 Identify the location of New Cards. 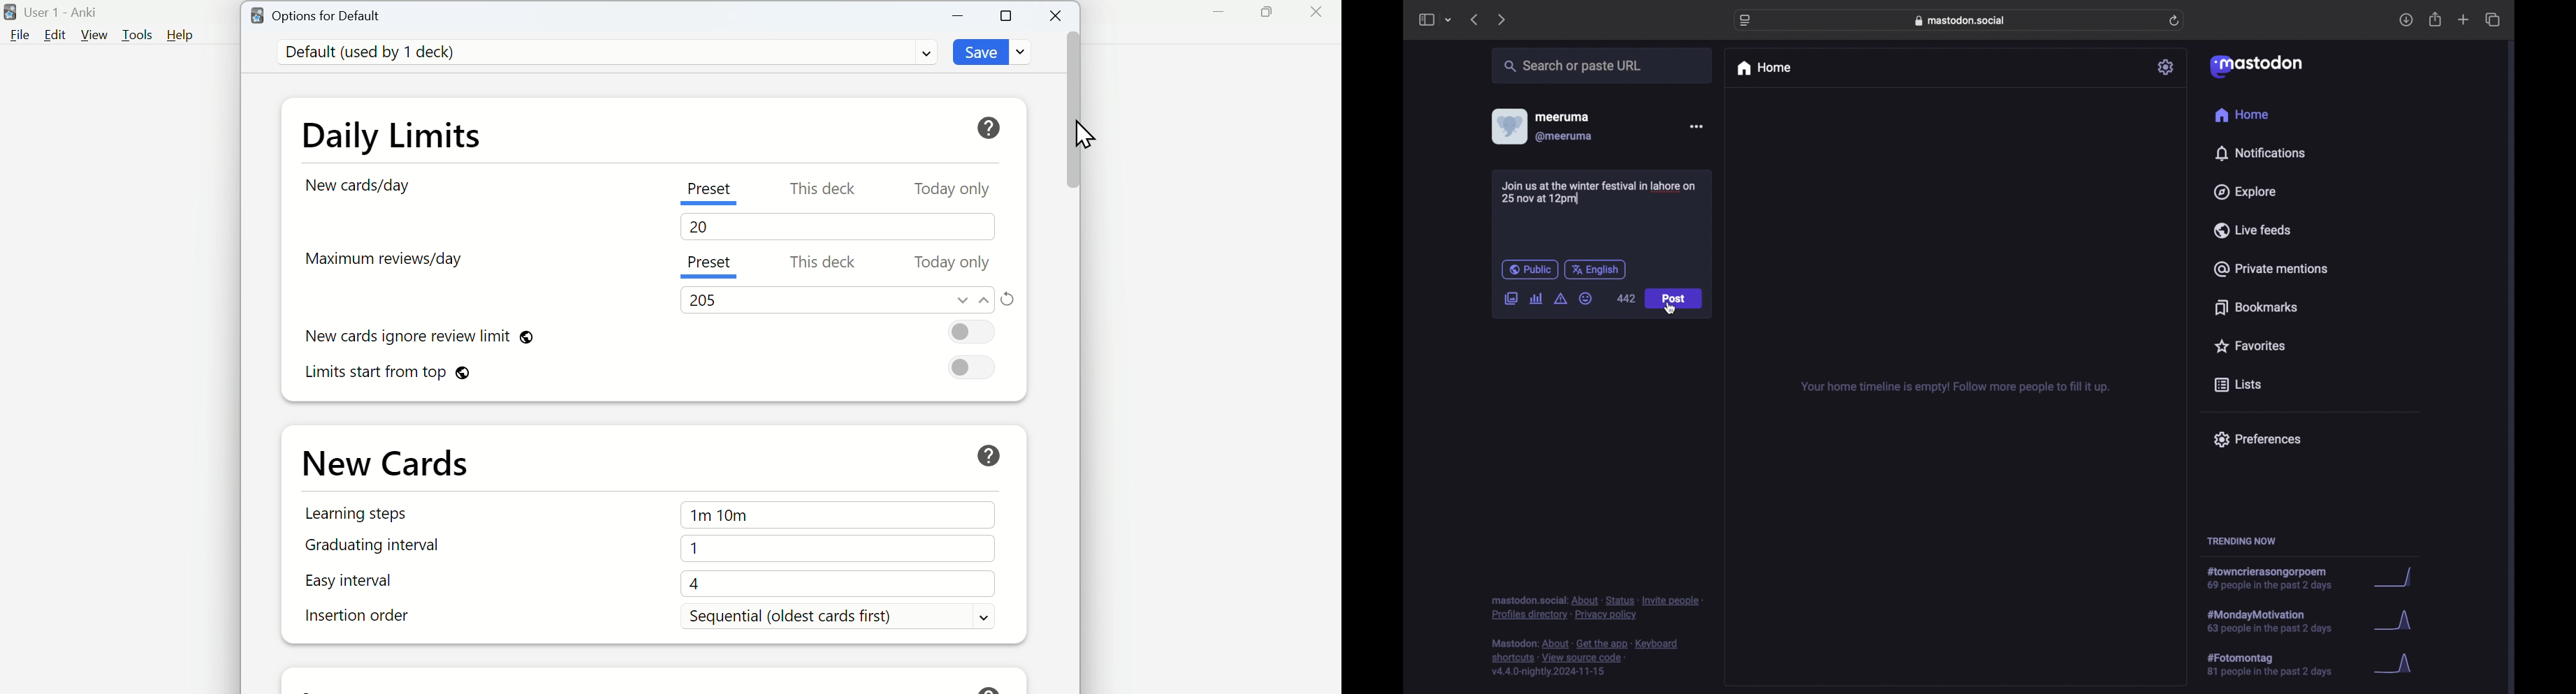
(386, 462).